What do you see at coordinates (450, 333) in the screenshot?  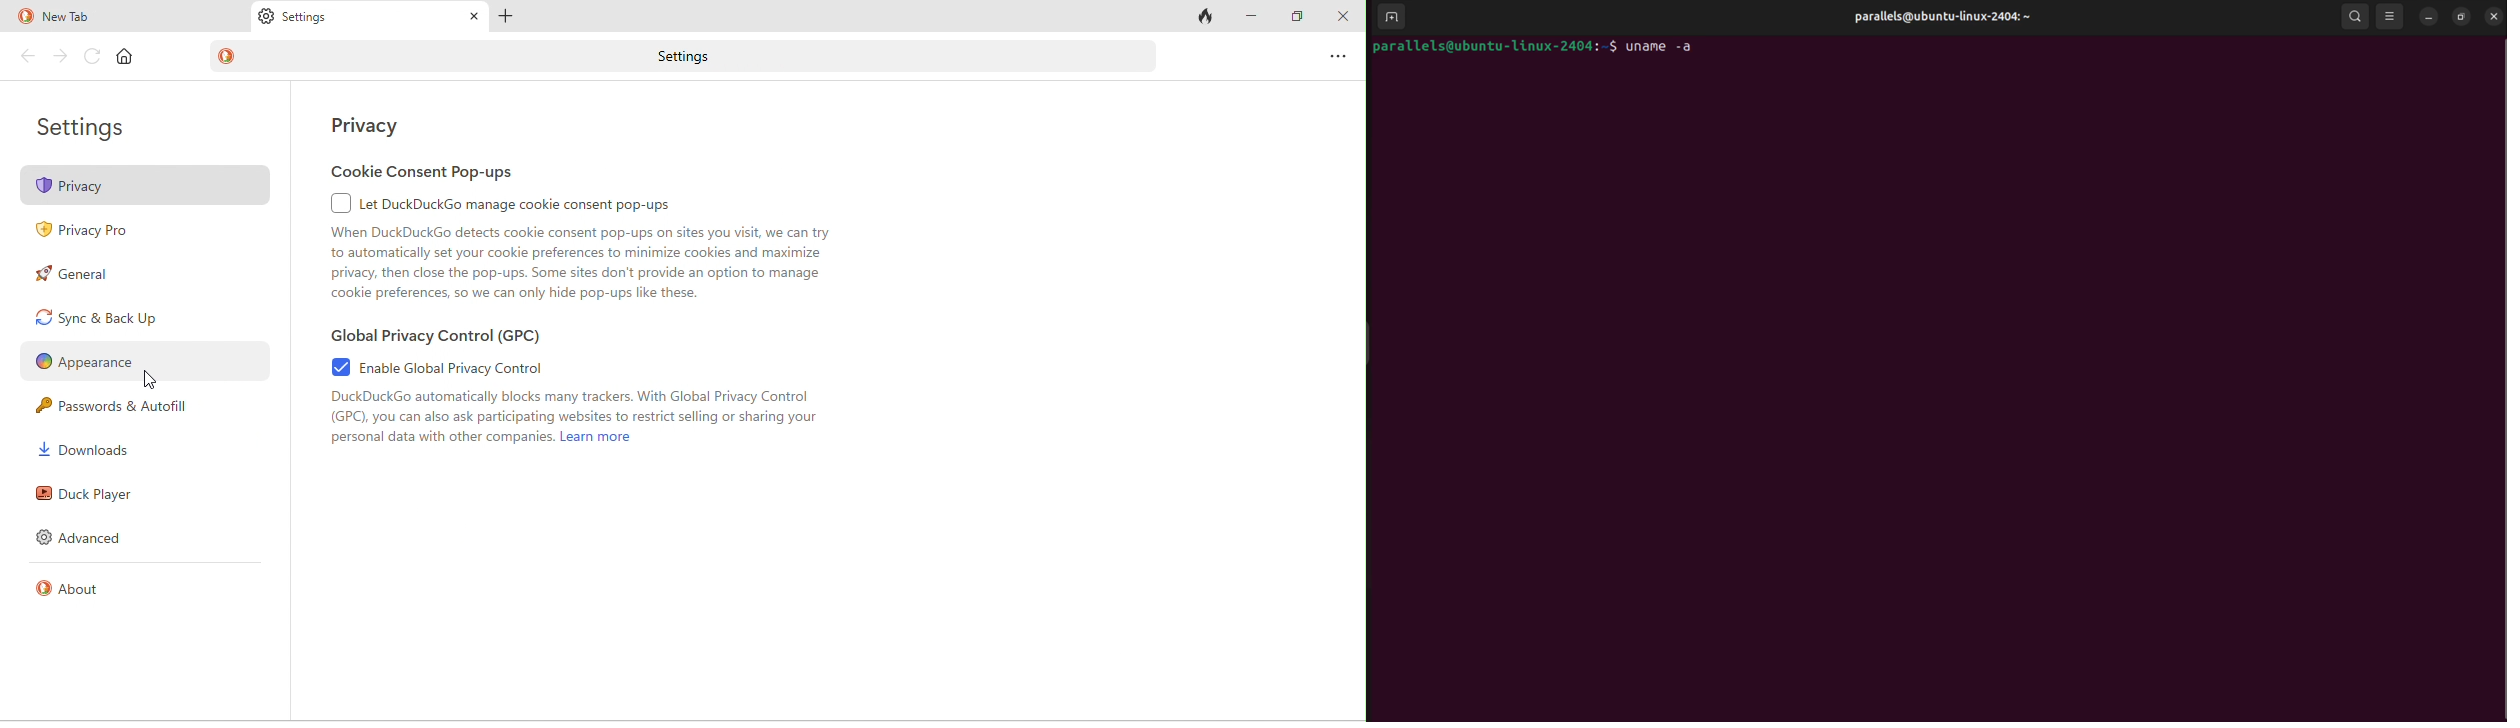 I see `global privacy control (gpc)` at bounding box center [450, 333].